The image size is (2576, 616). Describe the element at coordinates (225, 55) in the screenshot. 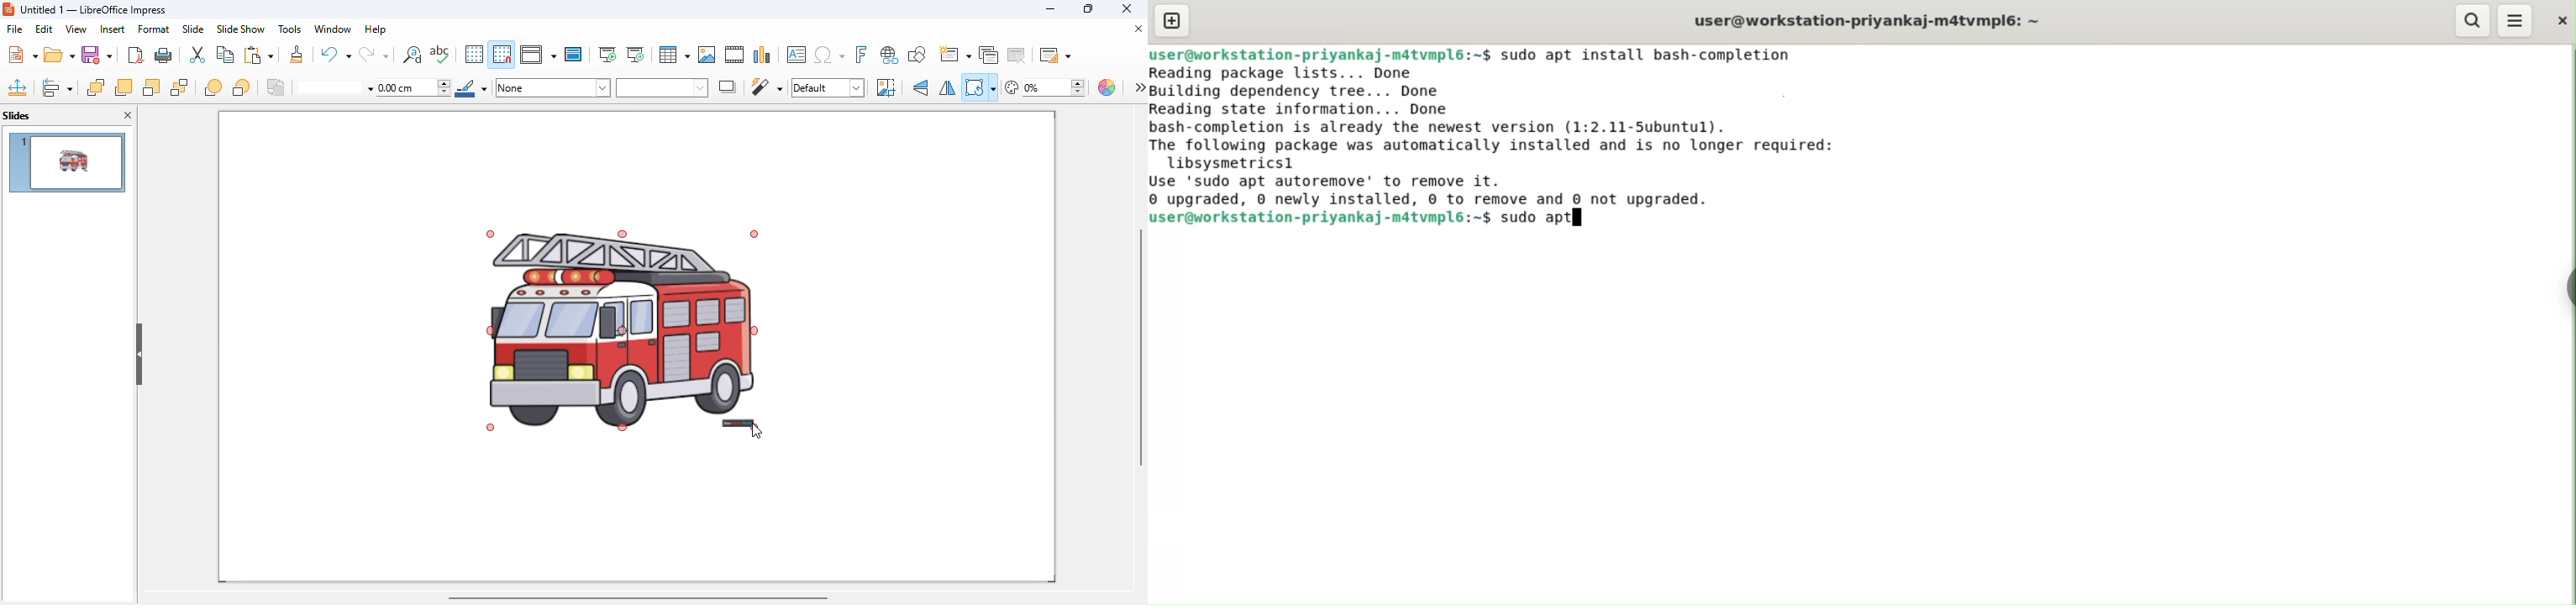

I see `copy` at that location.